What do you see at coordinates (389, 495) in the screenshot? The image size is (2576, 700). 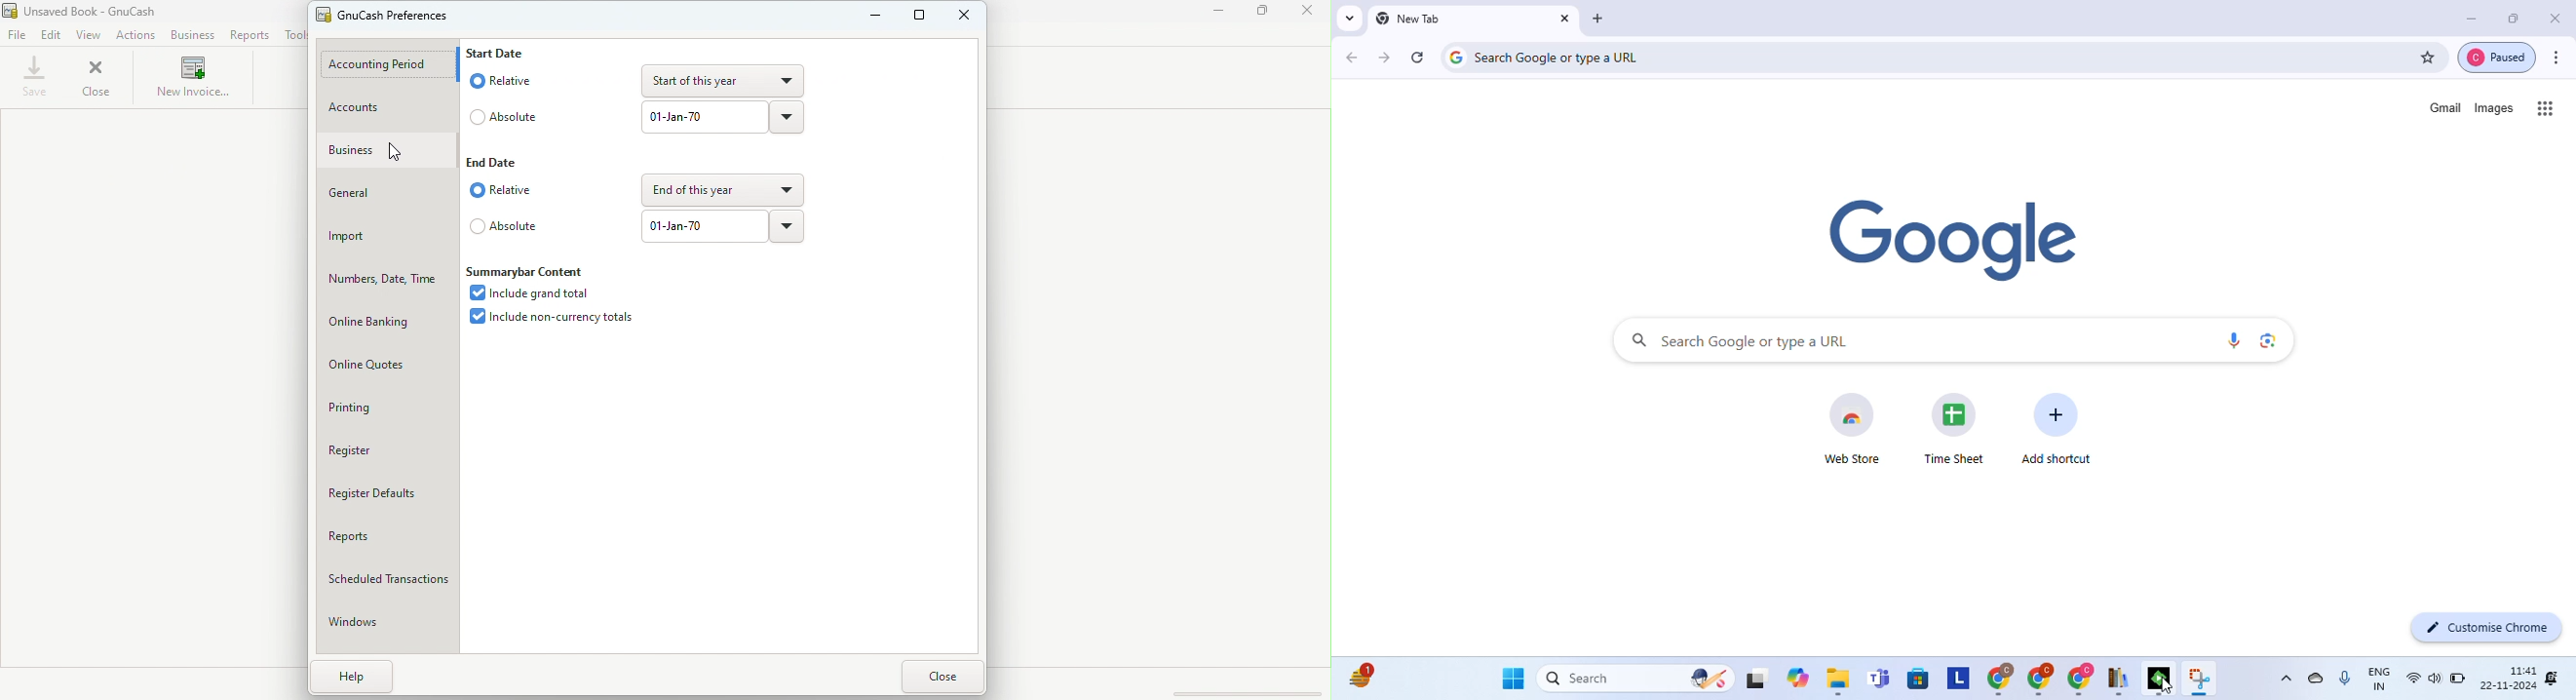 I see `Register defaults` at bounding box center [389, 495].